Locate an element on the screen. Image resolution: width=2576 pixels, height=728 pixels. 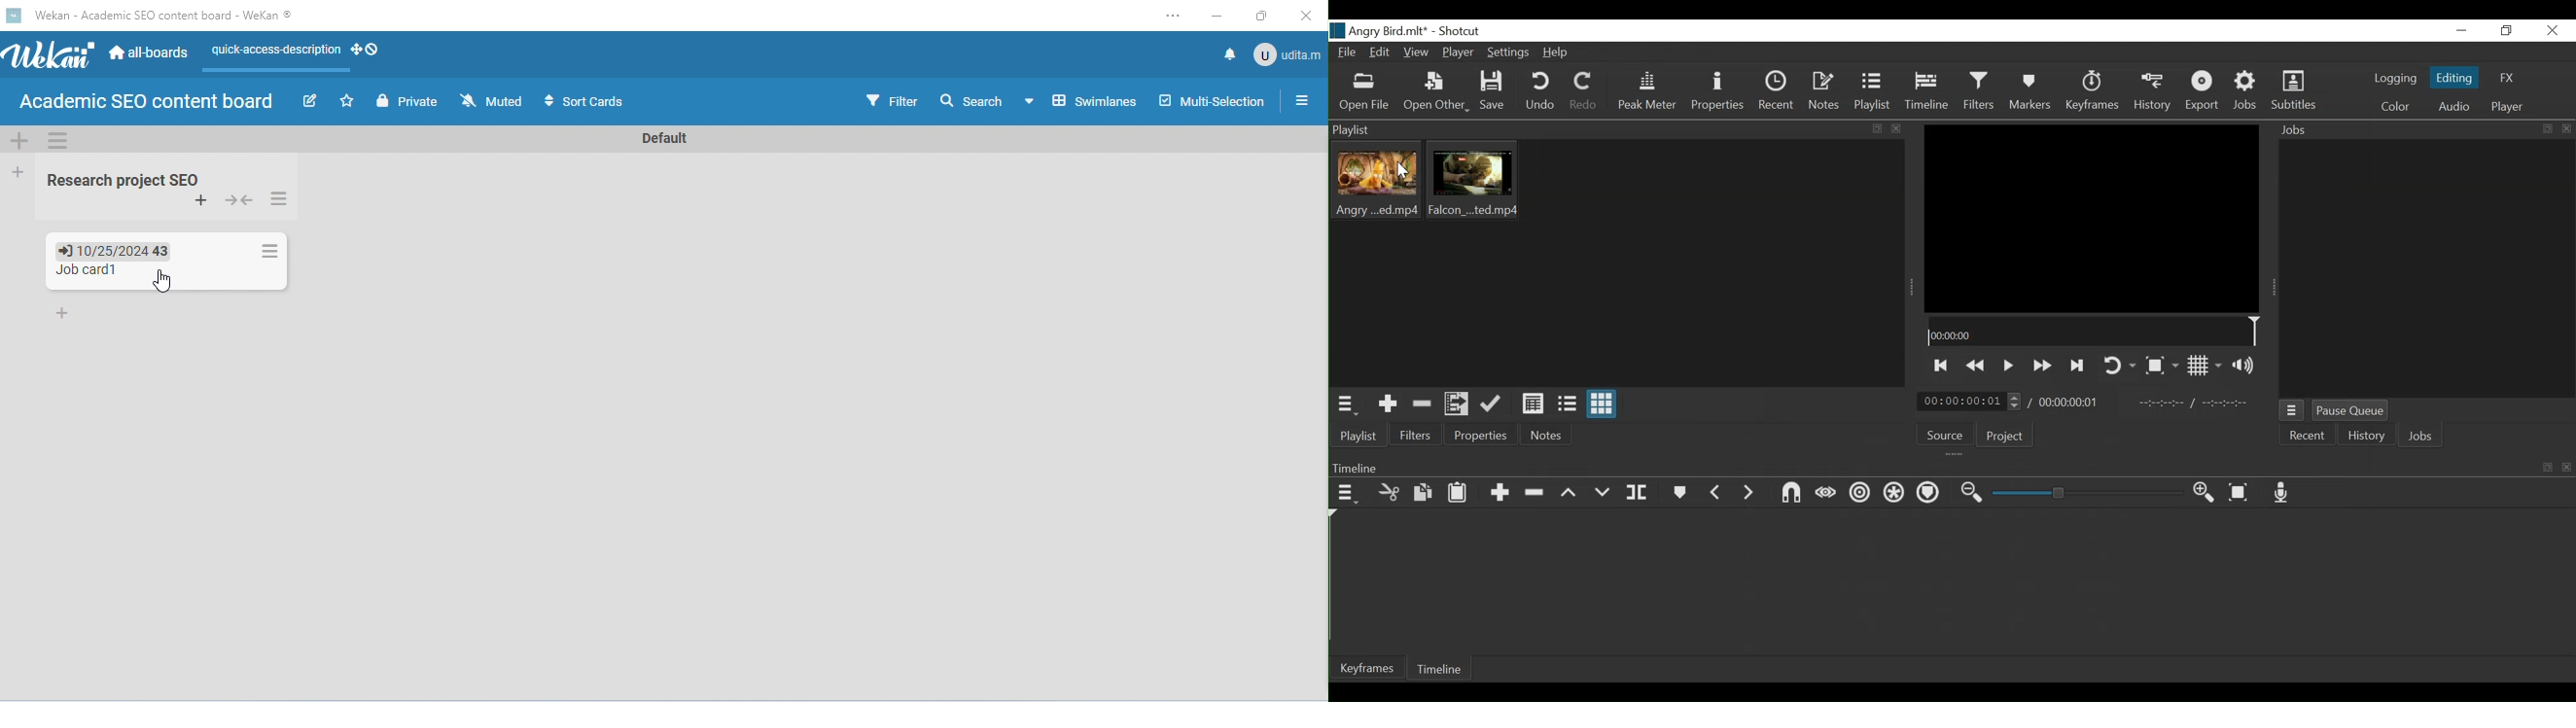
add list is located at coordinates (15, 170).